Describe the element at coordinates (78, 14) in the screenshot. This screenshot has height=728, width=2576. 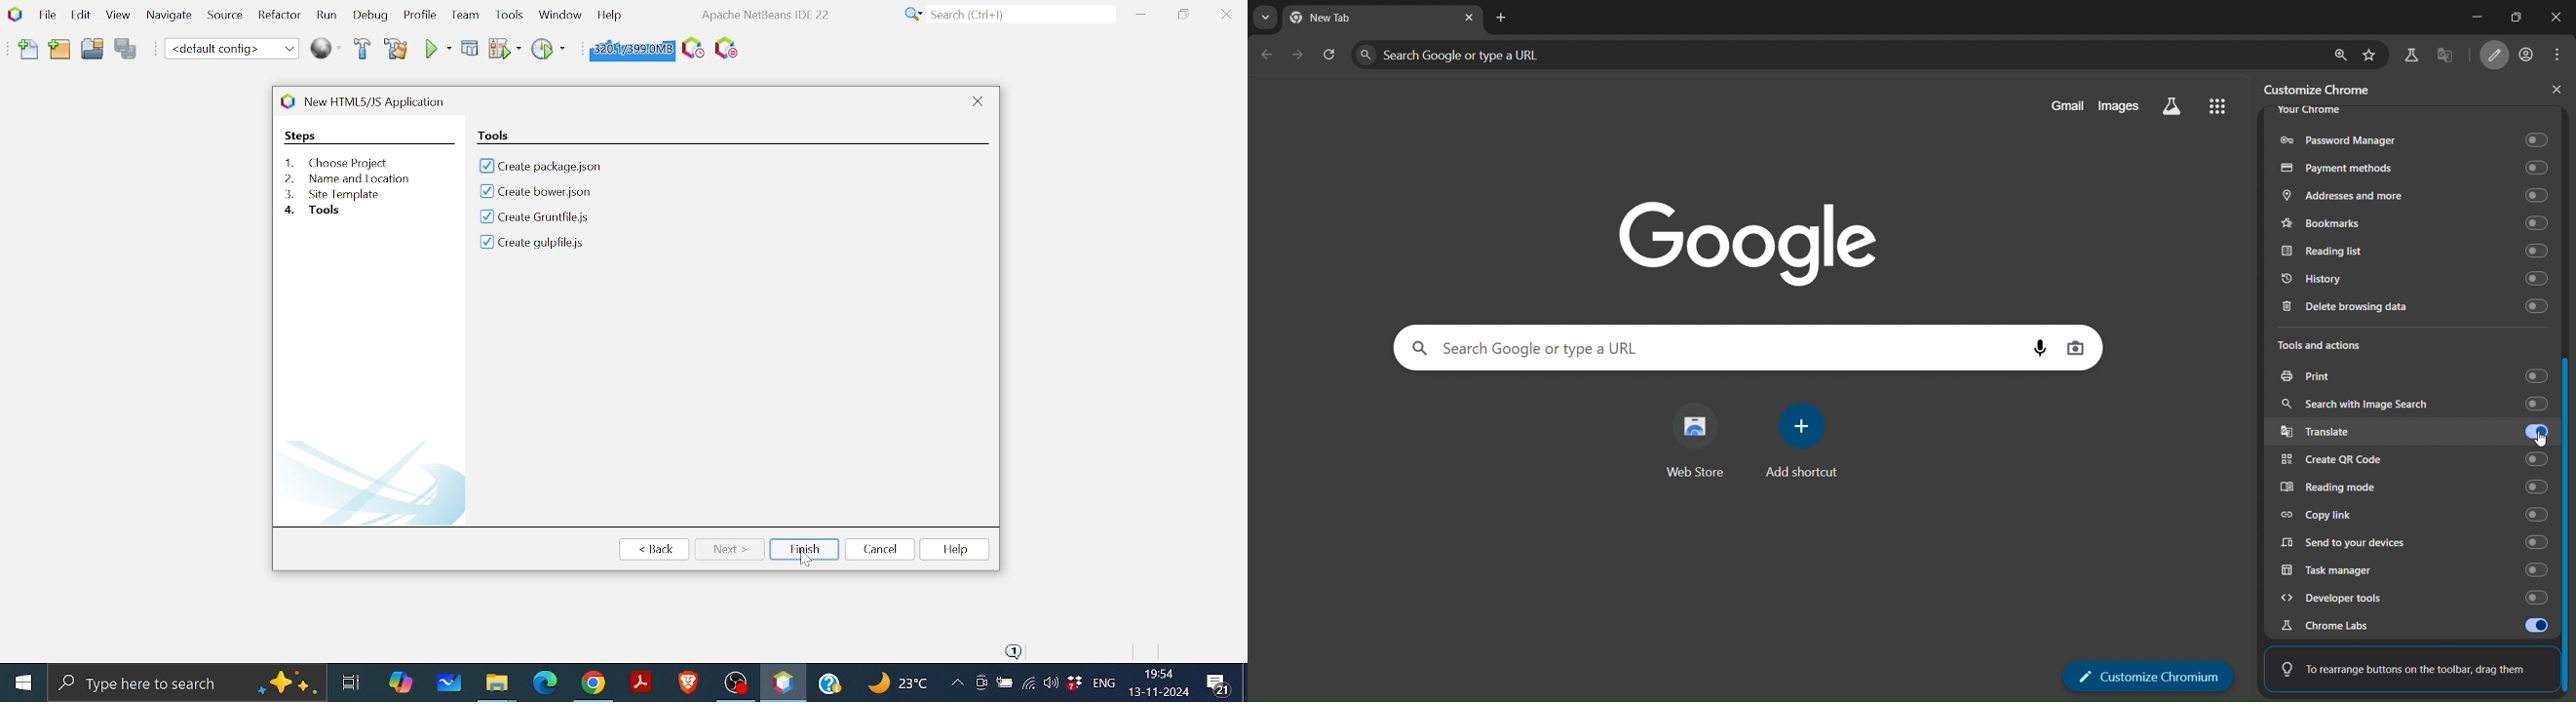
I see `Edit` at that location.